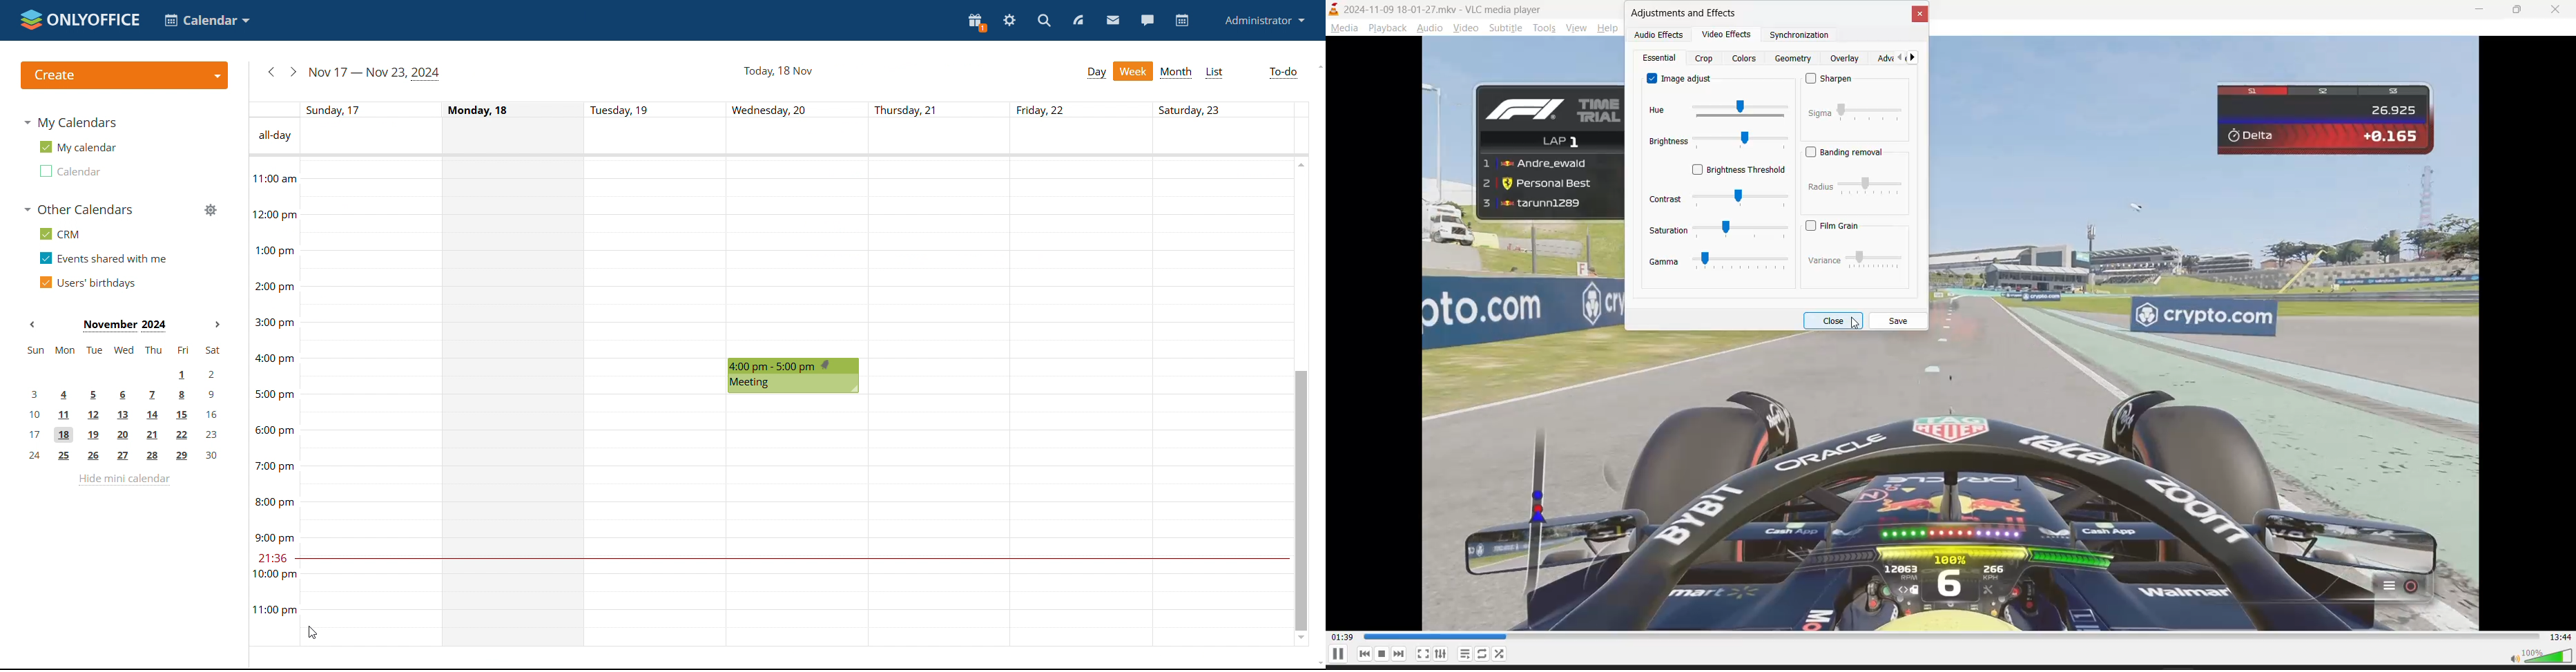 The width and height of the screenshot is (2576, 672). I want to click on random, so click(1502, 654).